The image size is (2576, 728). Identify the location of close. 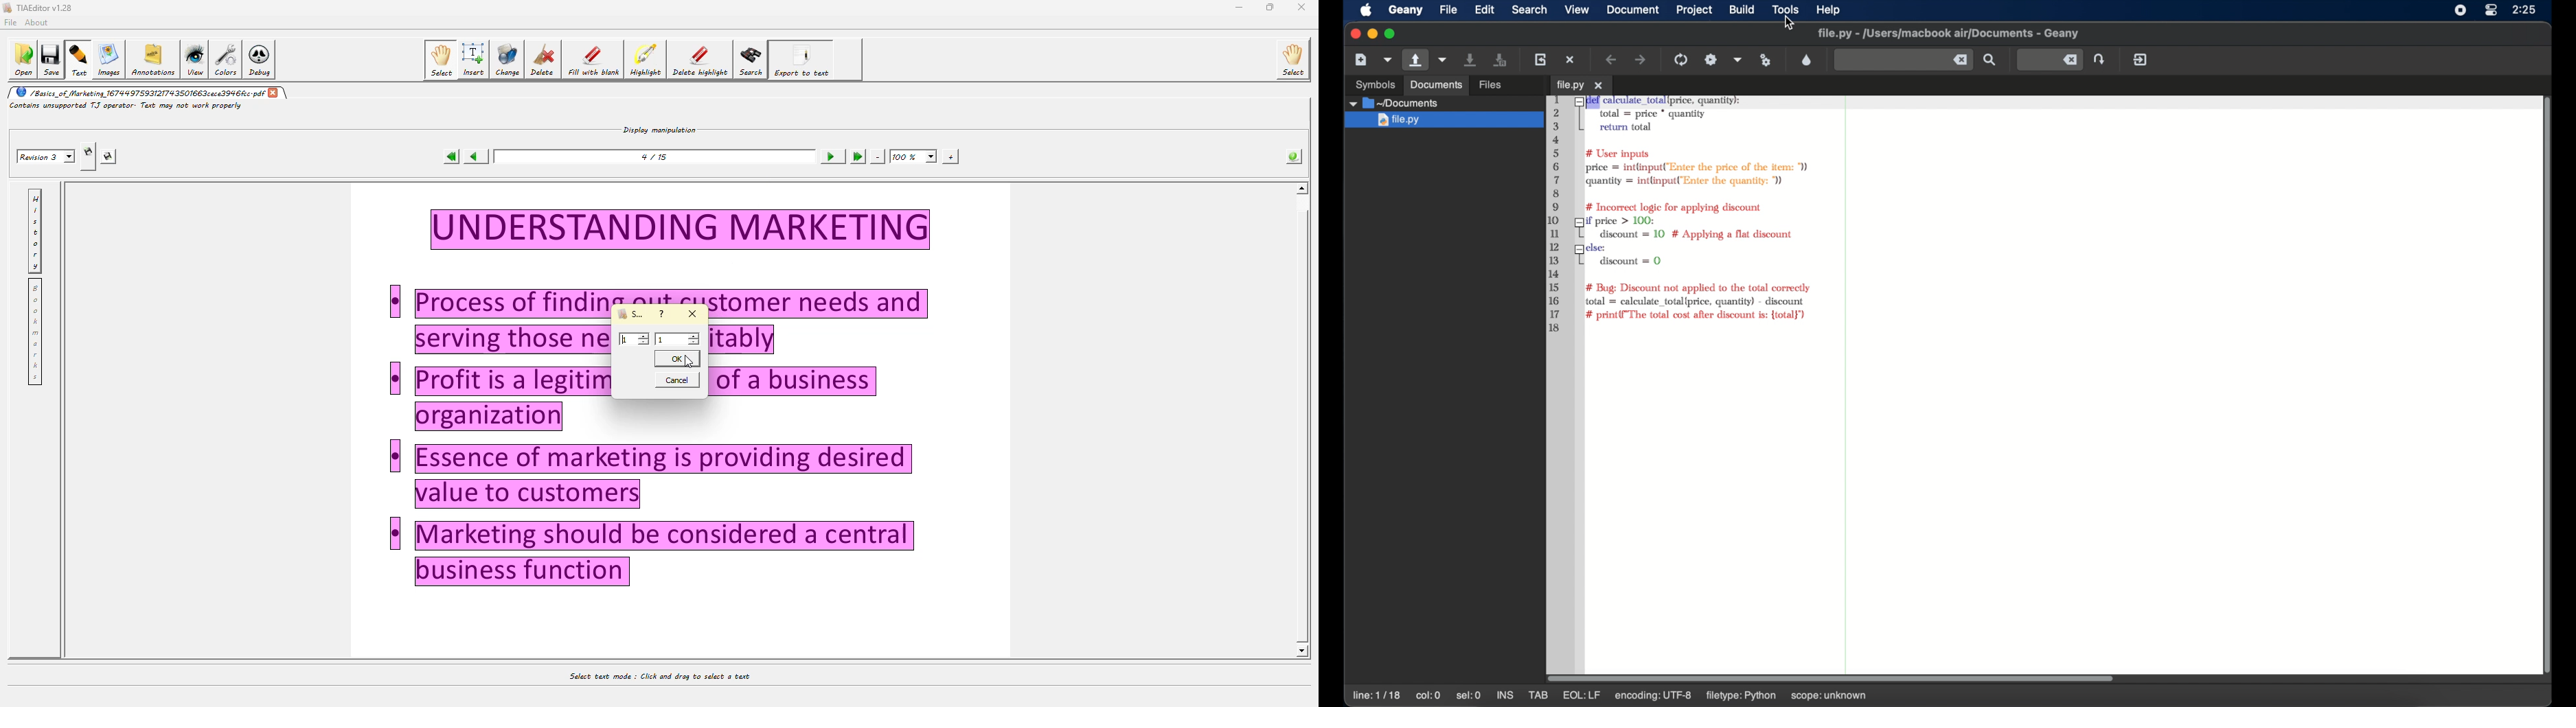
(1353, 34).